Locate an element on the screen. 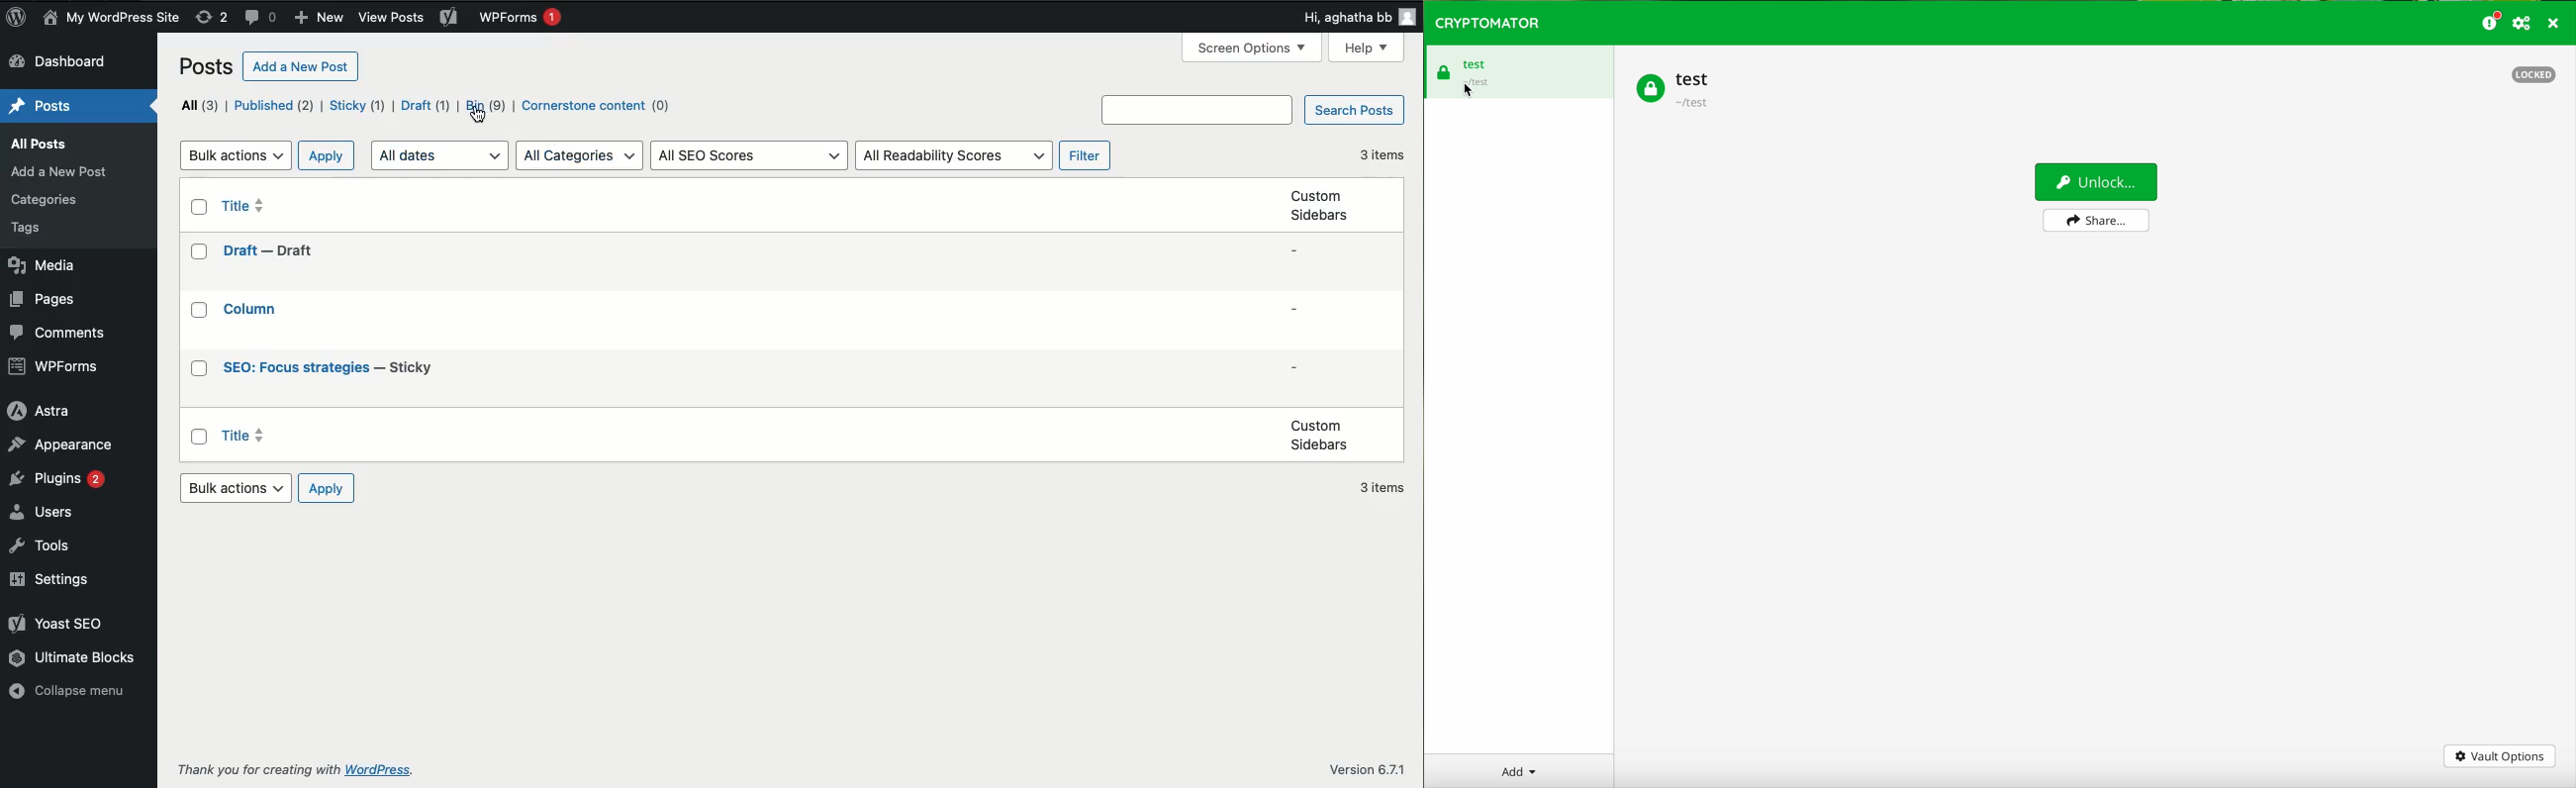  Title is located at coordinates (246, 206).